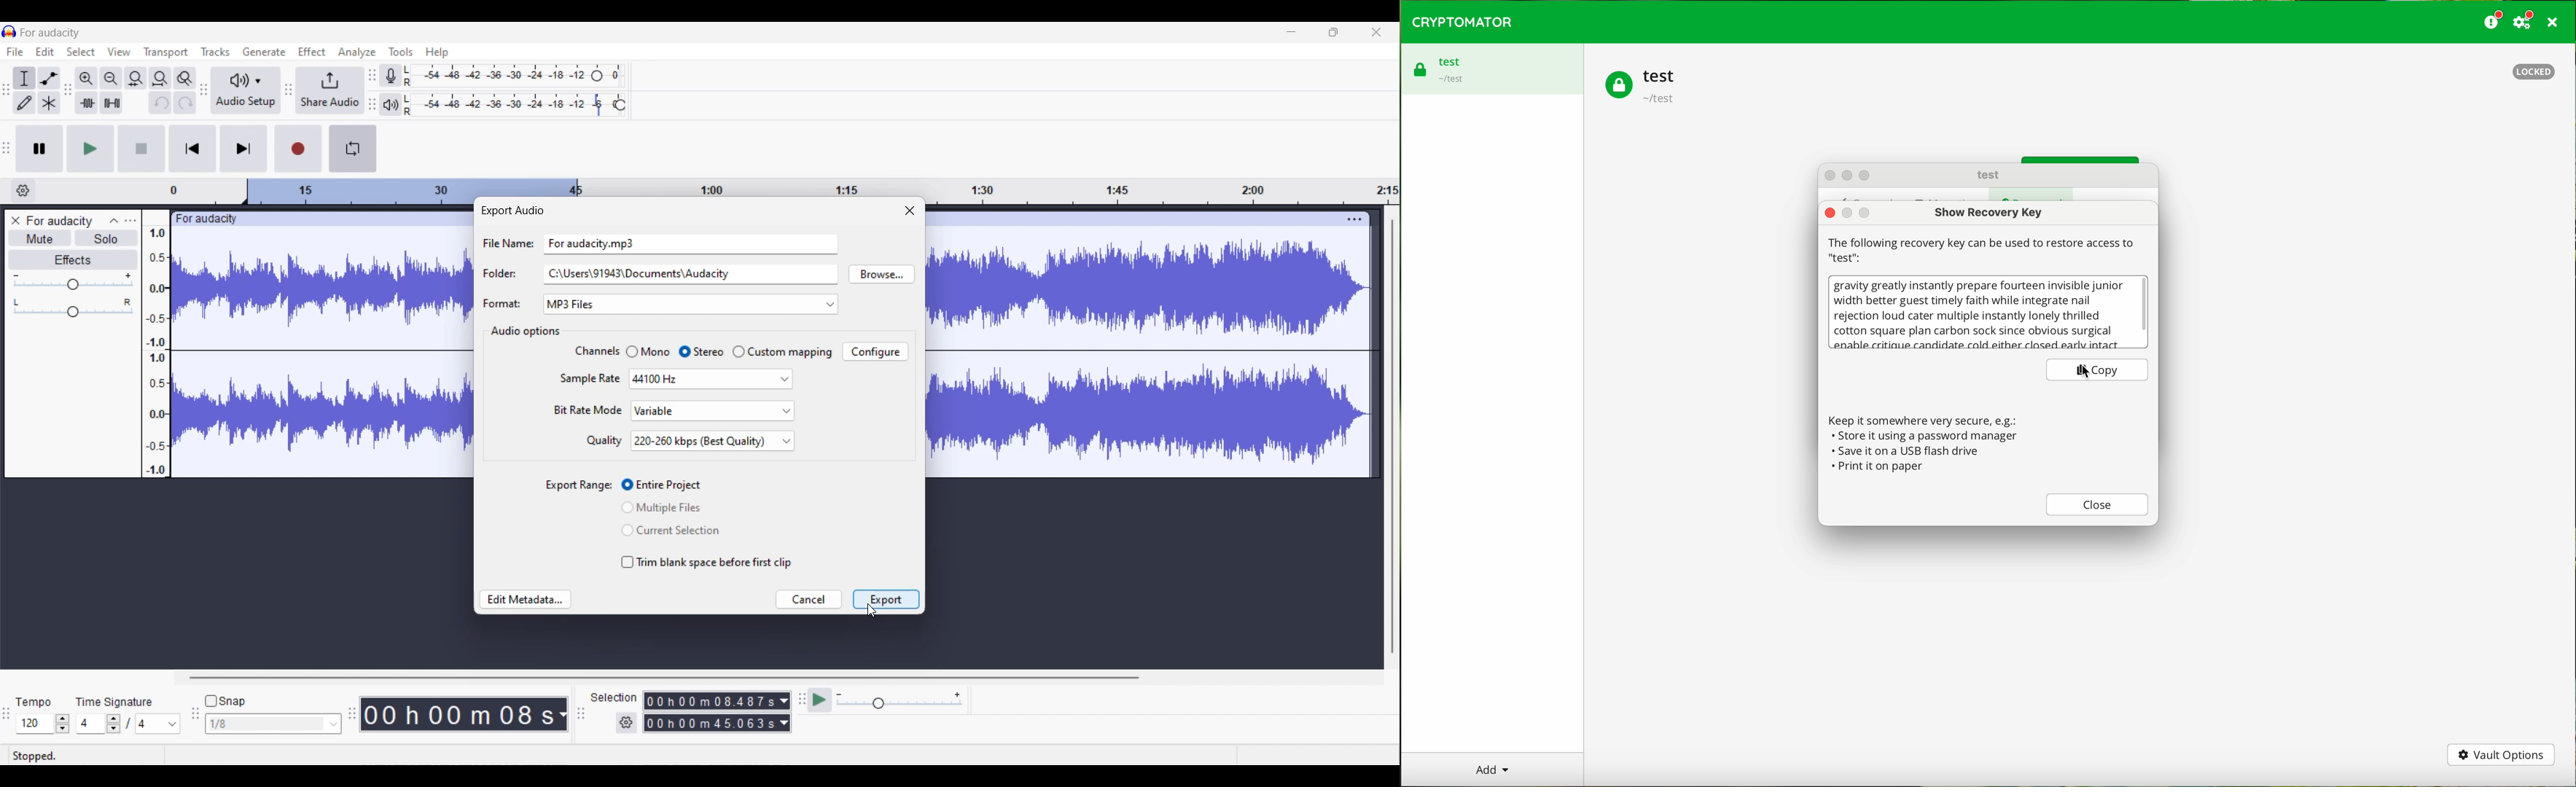 The width and height of the screenshot is (2576, 812). What do you see at coordinates (810, 599) in the screenshot?
I see `Cancel` at bounding box center [810, 599].